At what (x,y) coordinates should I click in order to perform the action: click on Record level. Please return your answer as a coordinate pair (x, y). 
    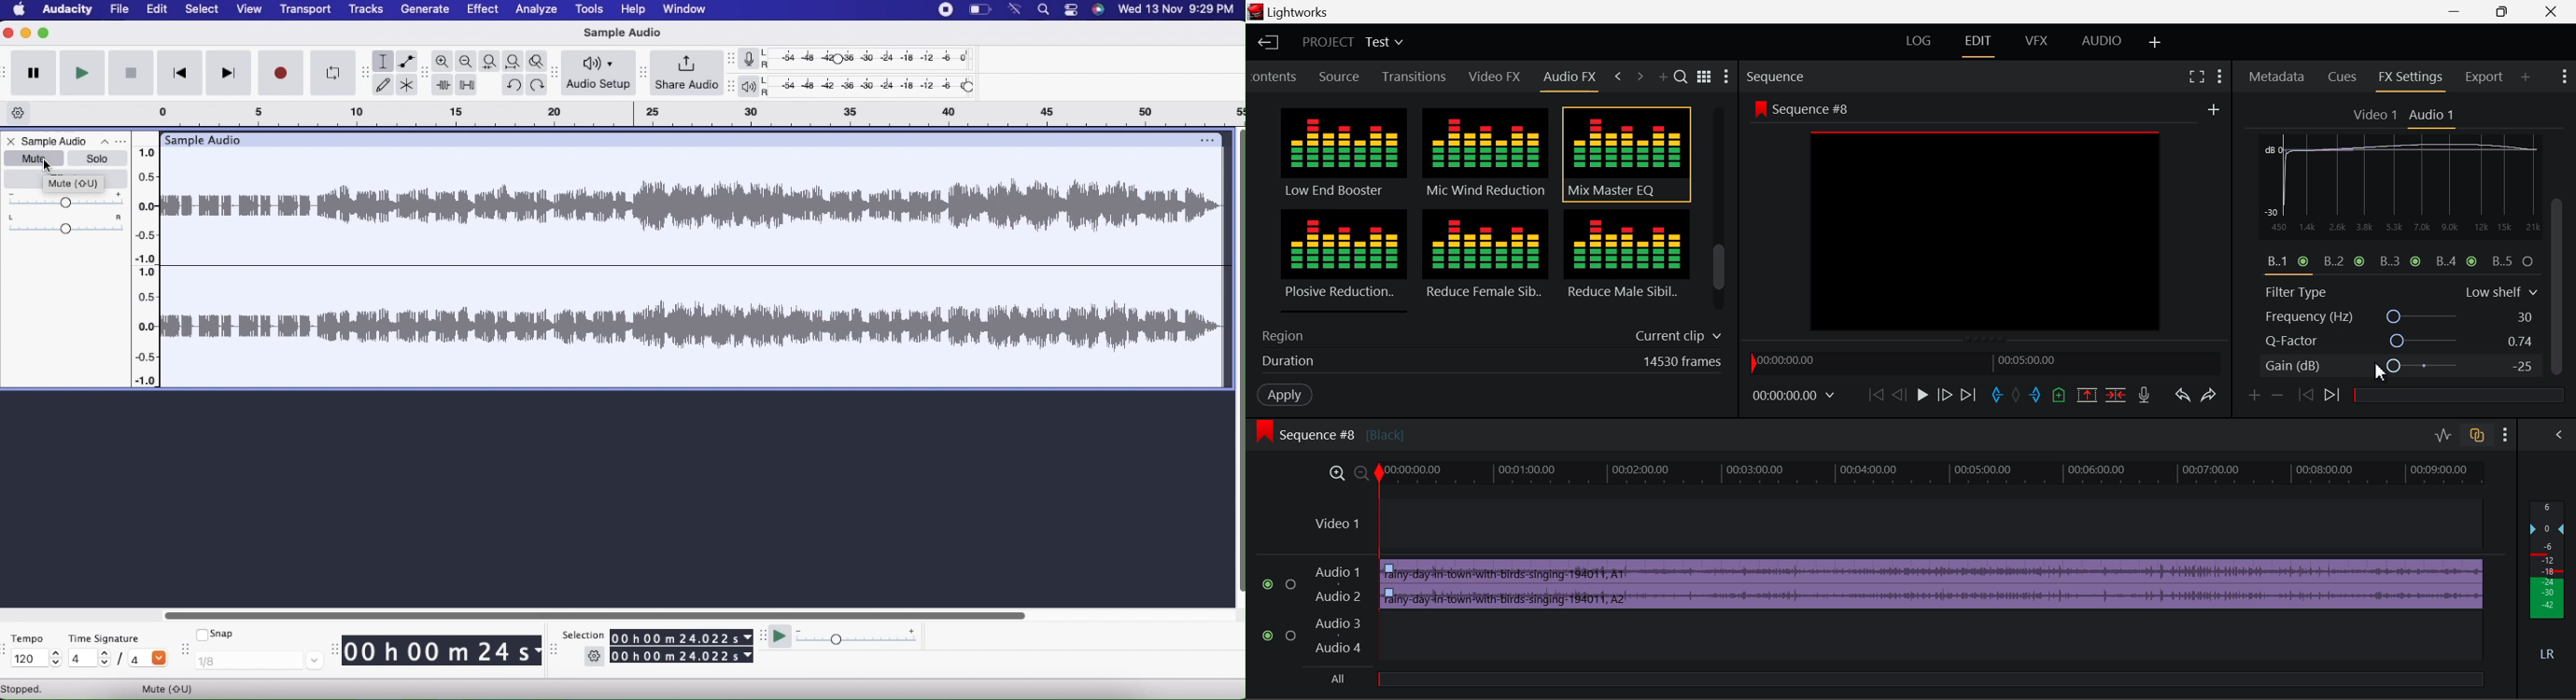
    Looking at the image, I should click on (871, 58).